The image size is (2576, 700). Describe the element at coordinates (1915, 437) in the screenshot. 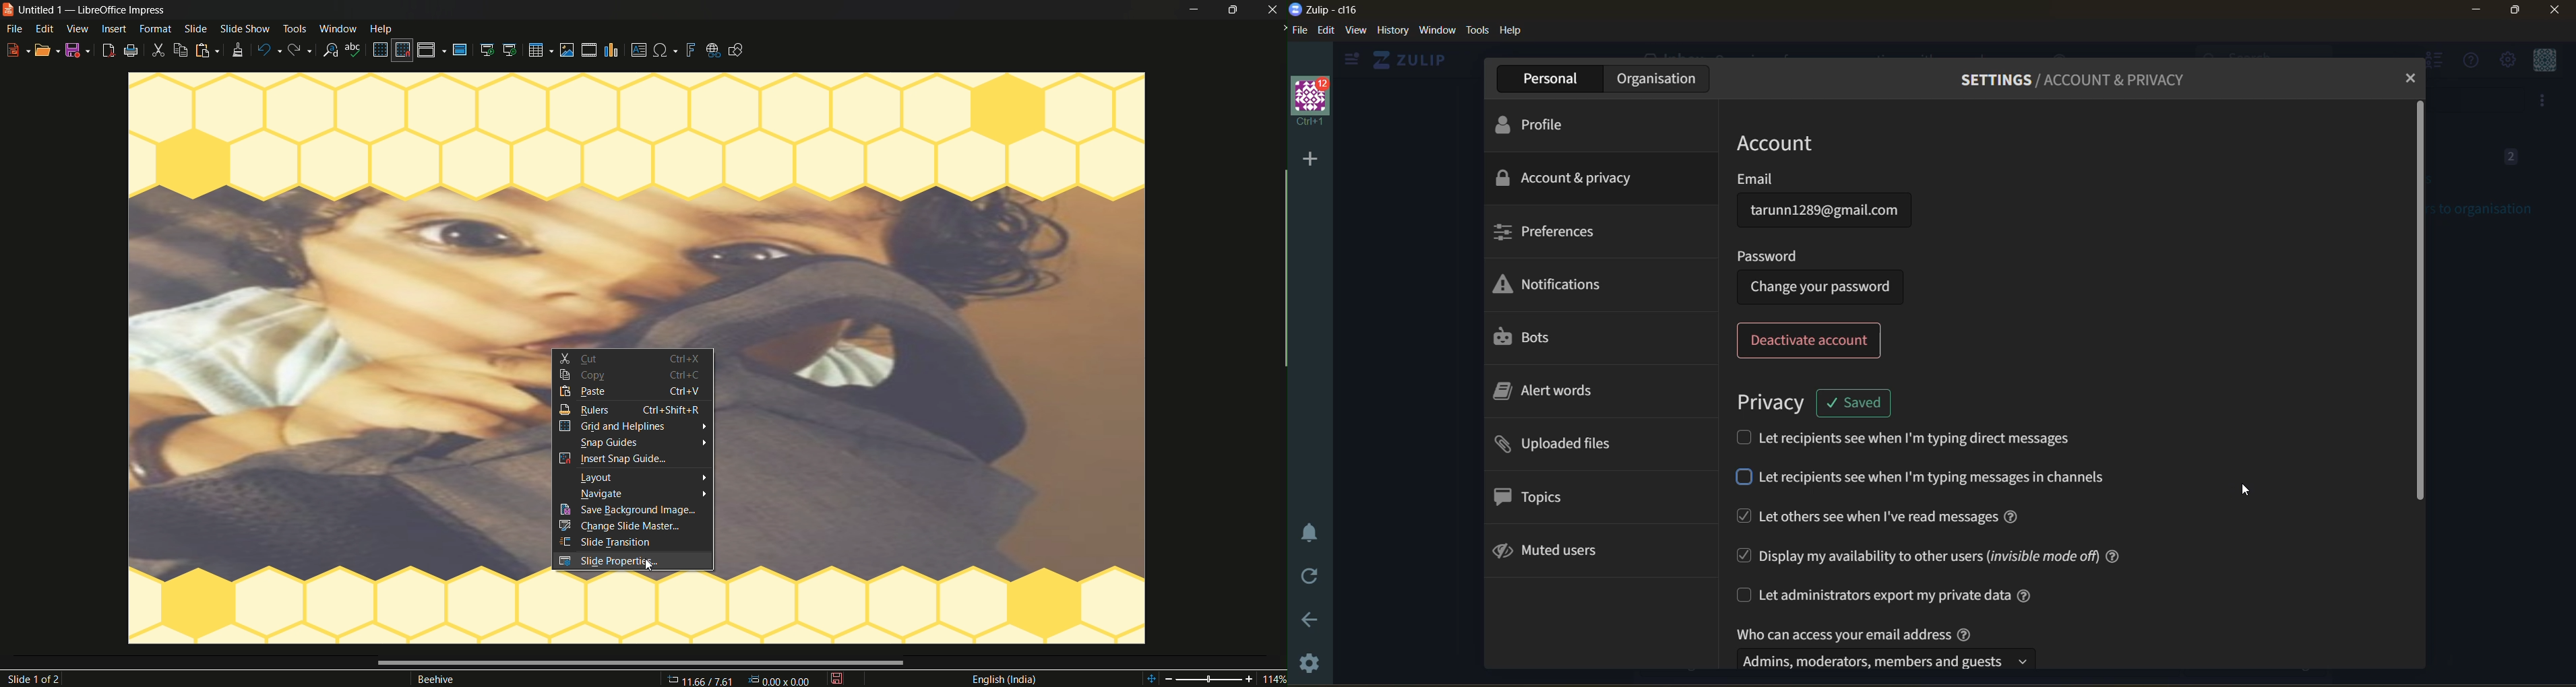

I see `(unchecked) let recepients see when I'm typing direct messages` at that location.